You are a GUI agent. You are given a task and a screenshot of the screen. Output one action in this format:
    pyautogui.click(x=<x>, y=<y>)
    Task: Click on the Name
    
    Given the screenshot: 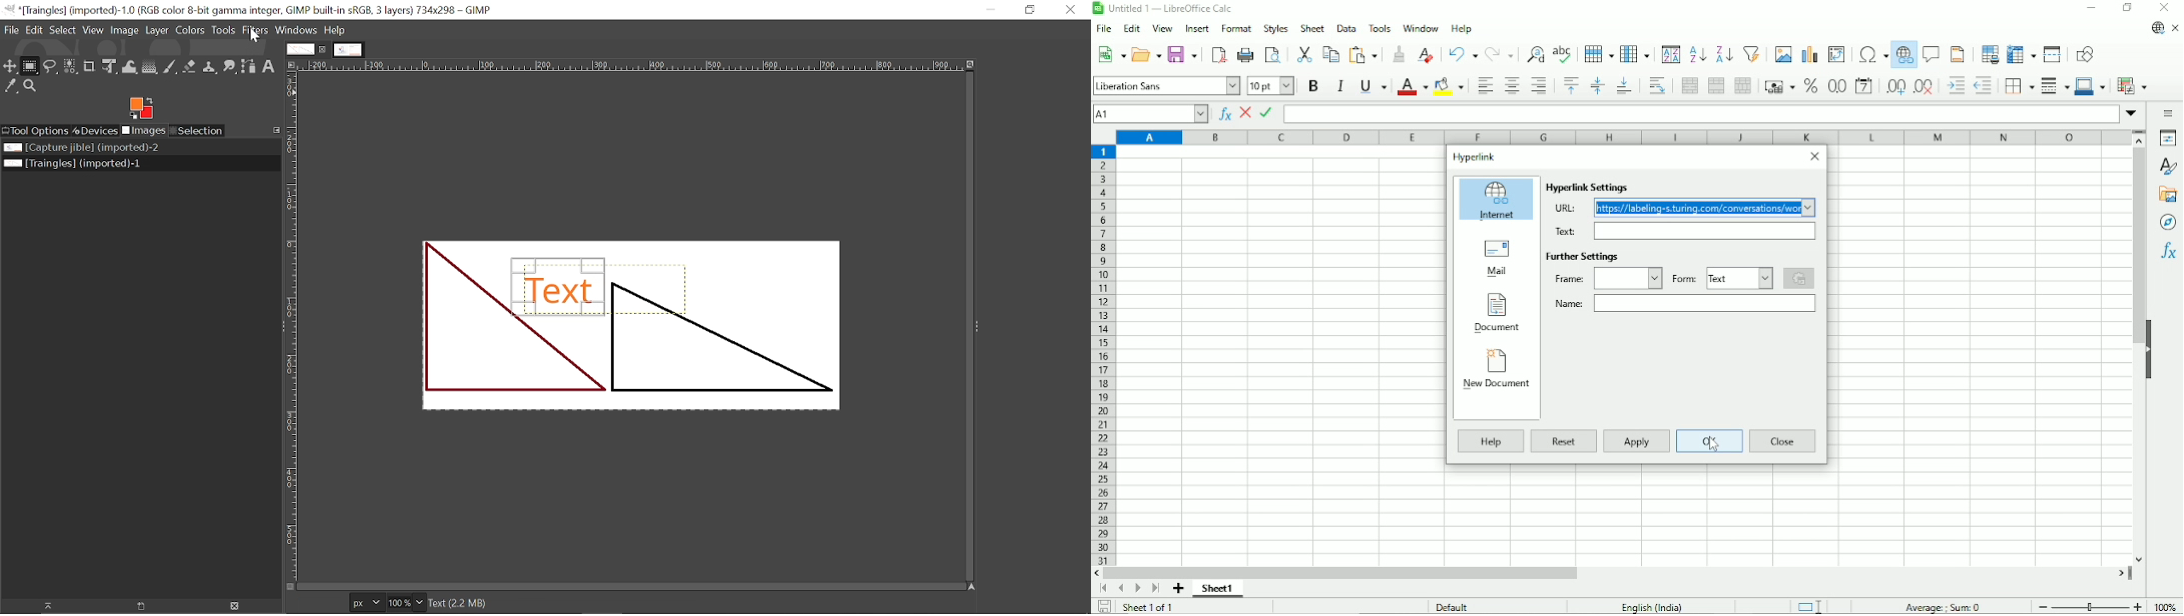 What is the action you would take?
    pyautogui.click(x=1568, y=304)
    